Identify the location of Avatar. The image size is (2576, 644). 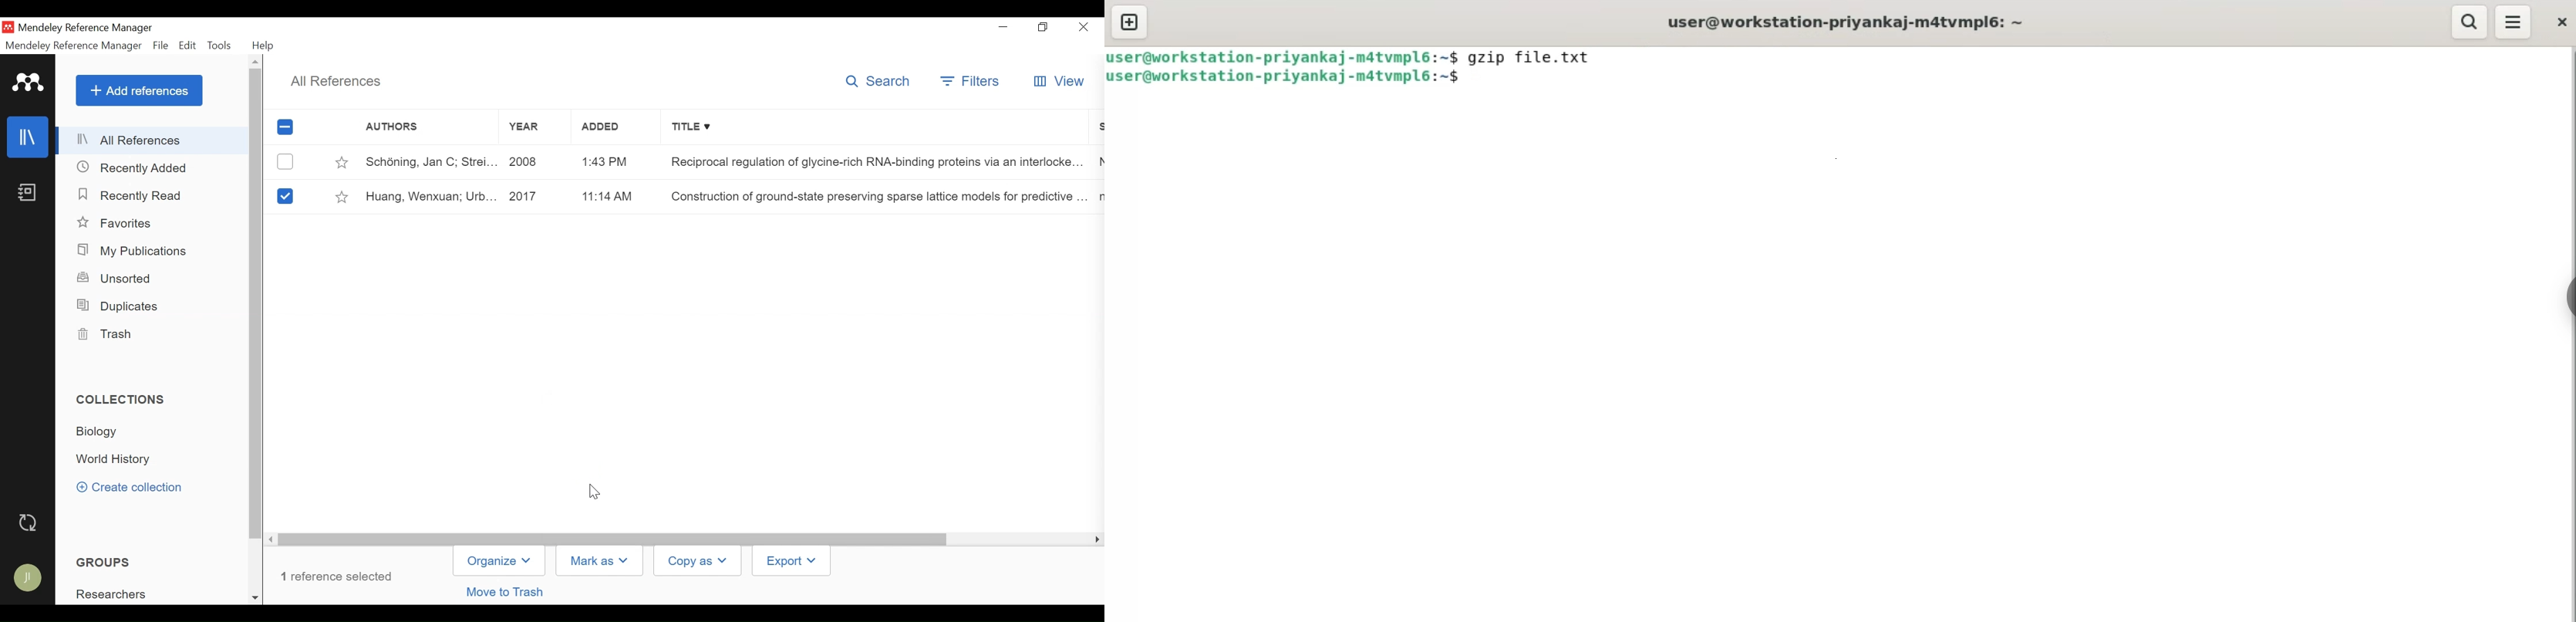
(29, 577).